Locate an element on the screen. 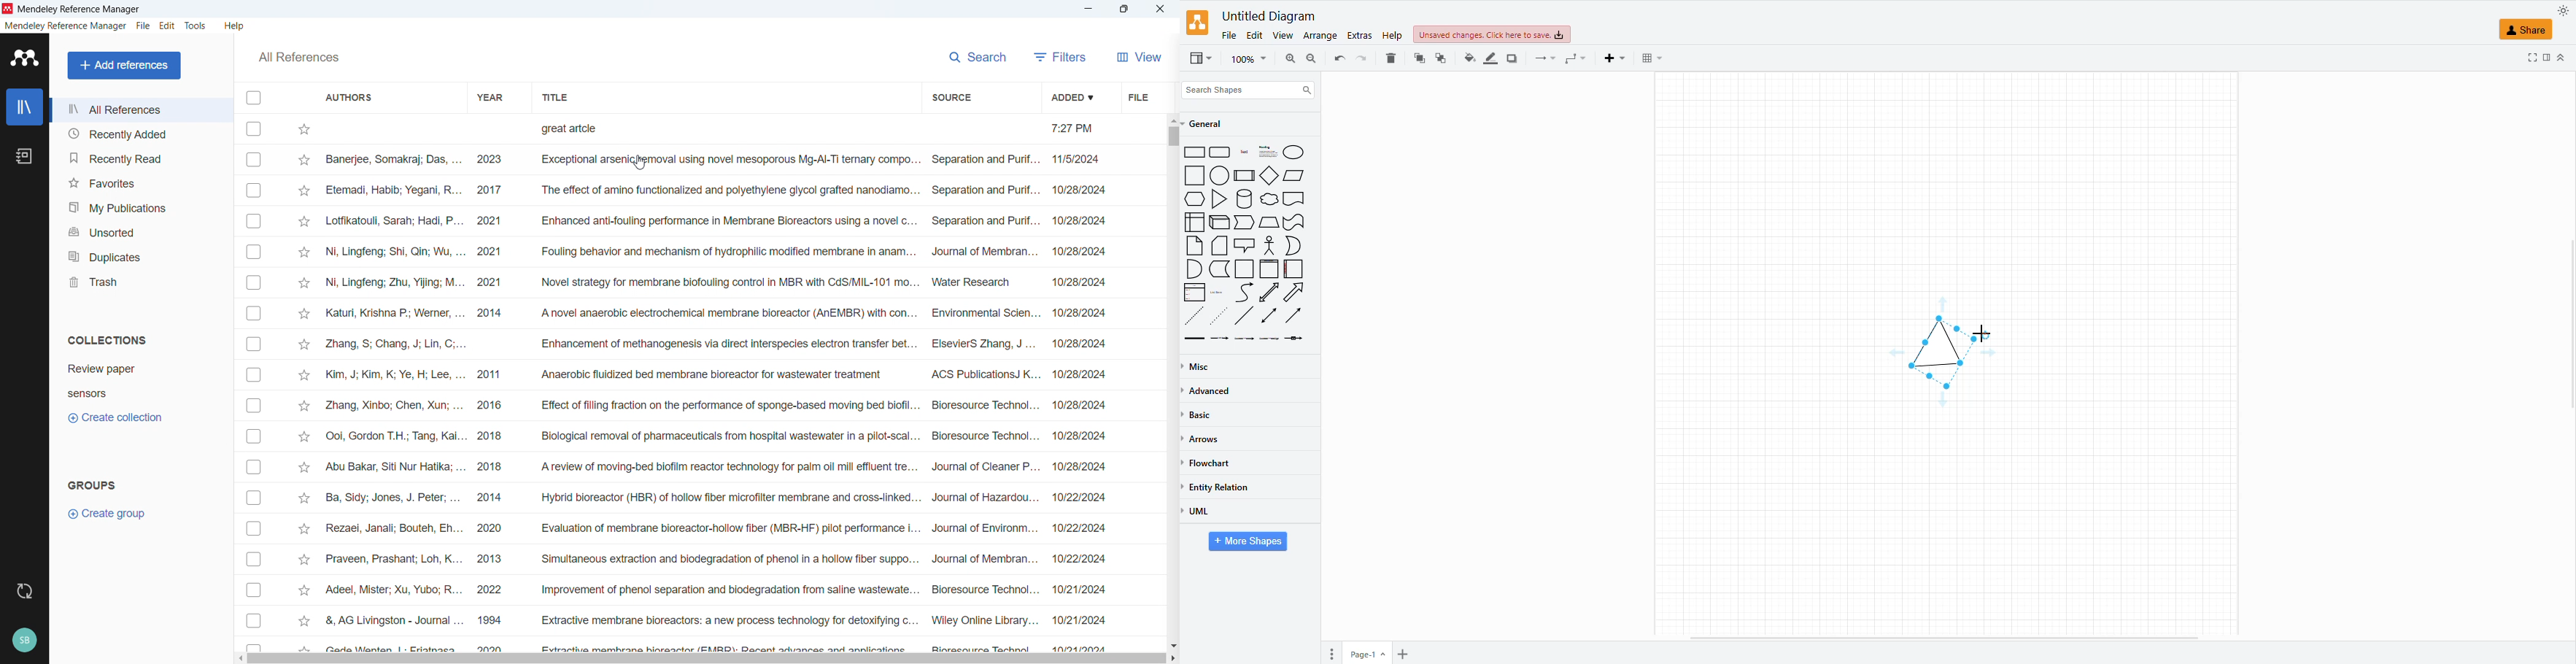  logo is located at coordinates (1199, 23).